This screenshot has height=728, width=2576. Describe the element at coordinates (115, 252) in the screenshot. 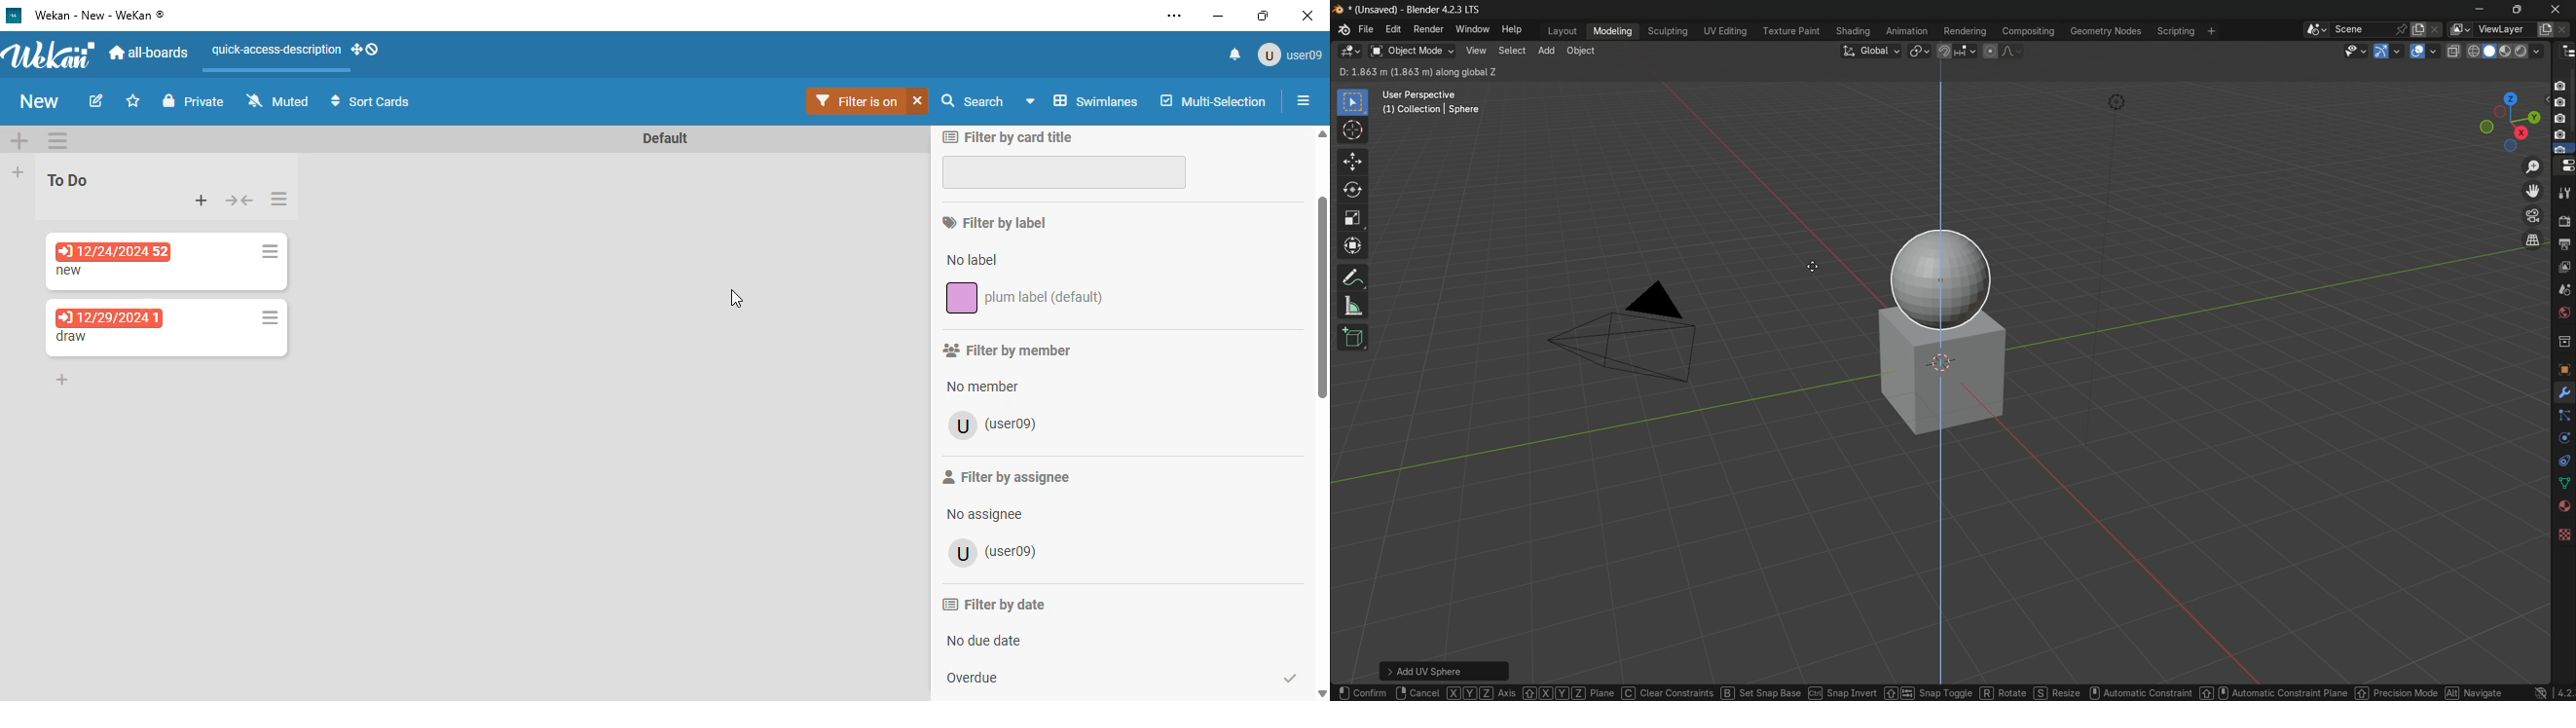

I see `12/24/2024 52` at that location.